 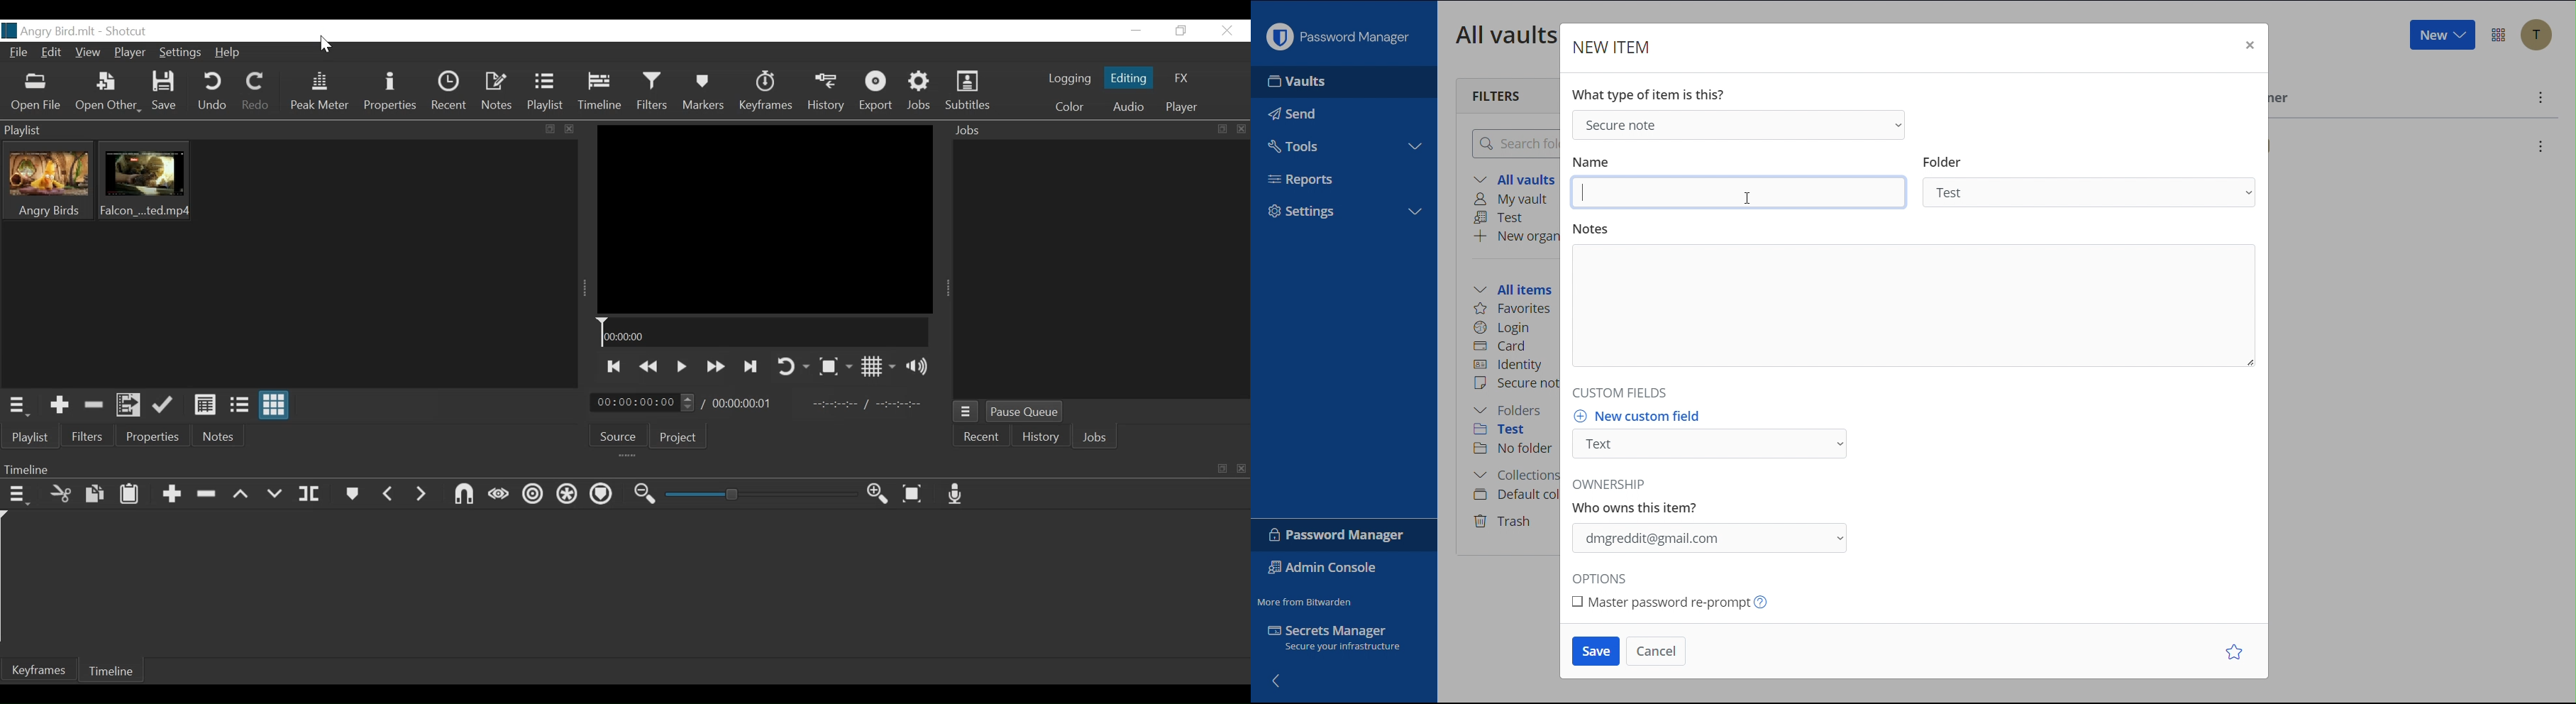 What do you see at coordinates (1042, 439) in the screenshot?
I see `History` at bounding box center [1042, 439].